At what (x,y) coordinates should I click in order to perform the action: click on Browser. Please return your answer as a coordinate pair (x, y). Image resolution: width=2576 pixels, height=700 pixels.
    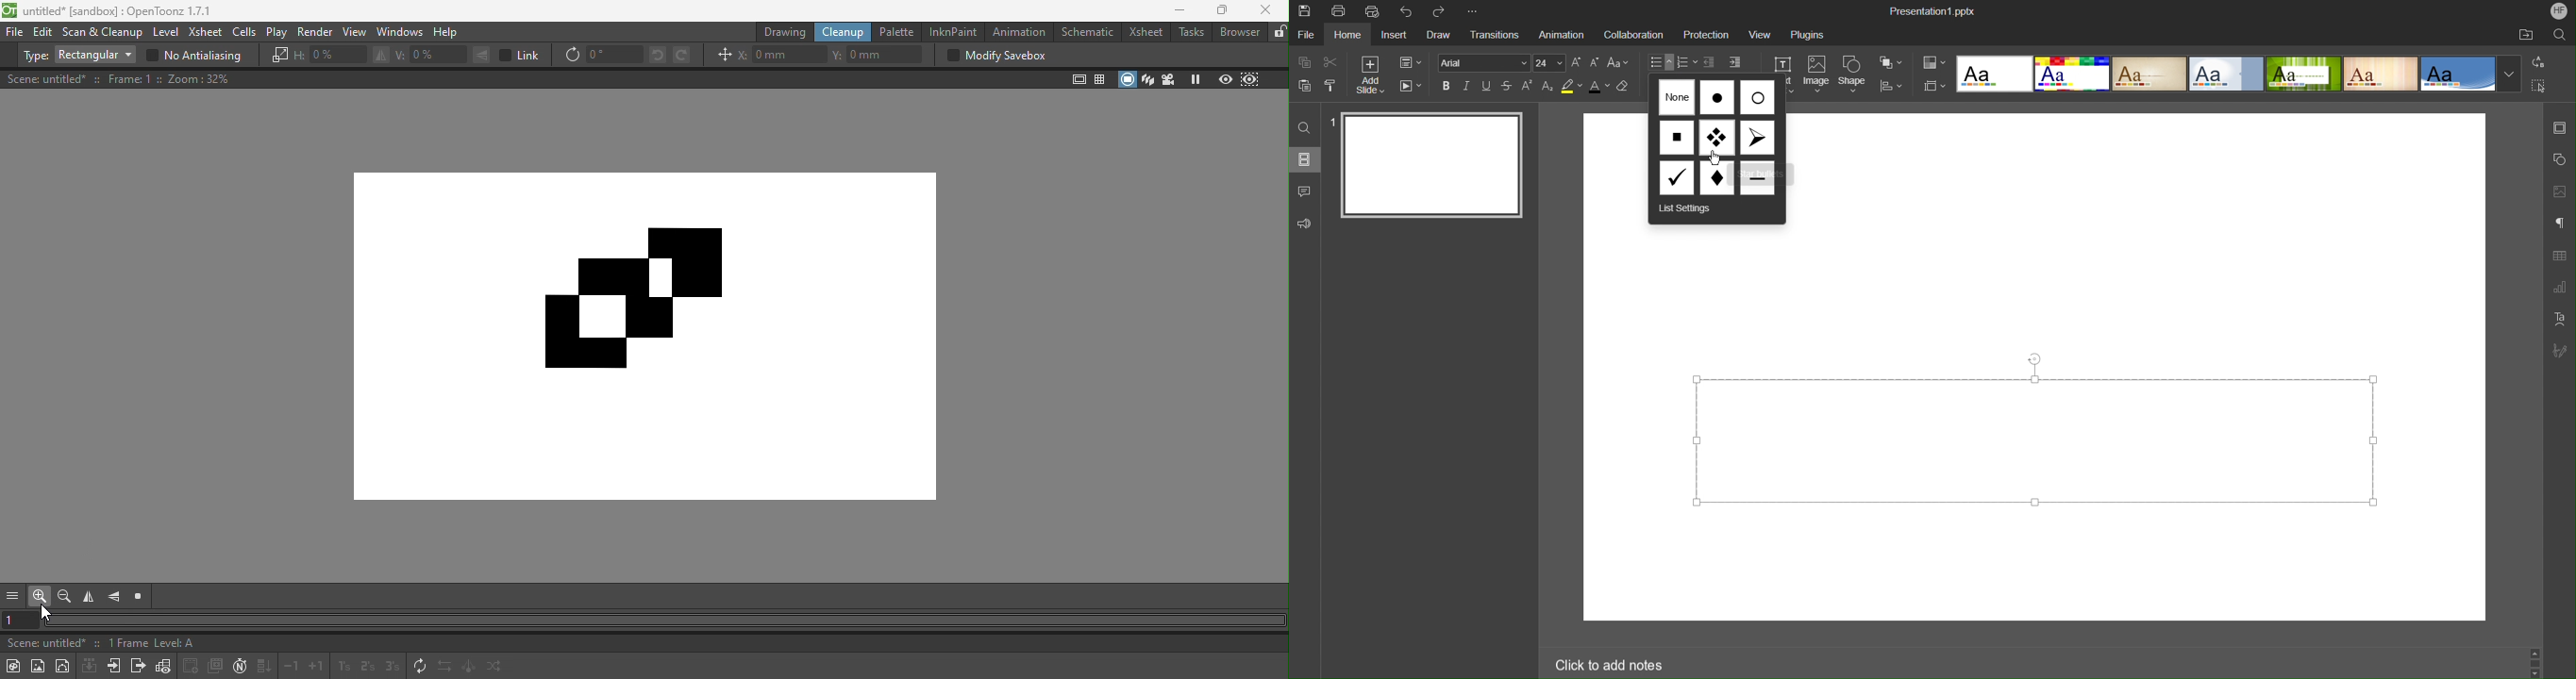
    Looking at the image, I should click on (1241, 33).